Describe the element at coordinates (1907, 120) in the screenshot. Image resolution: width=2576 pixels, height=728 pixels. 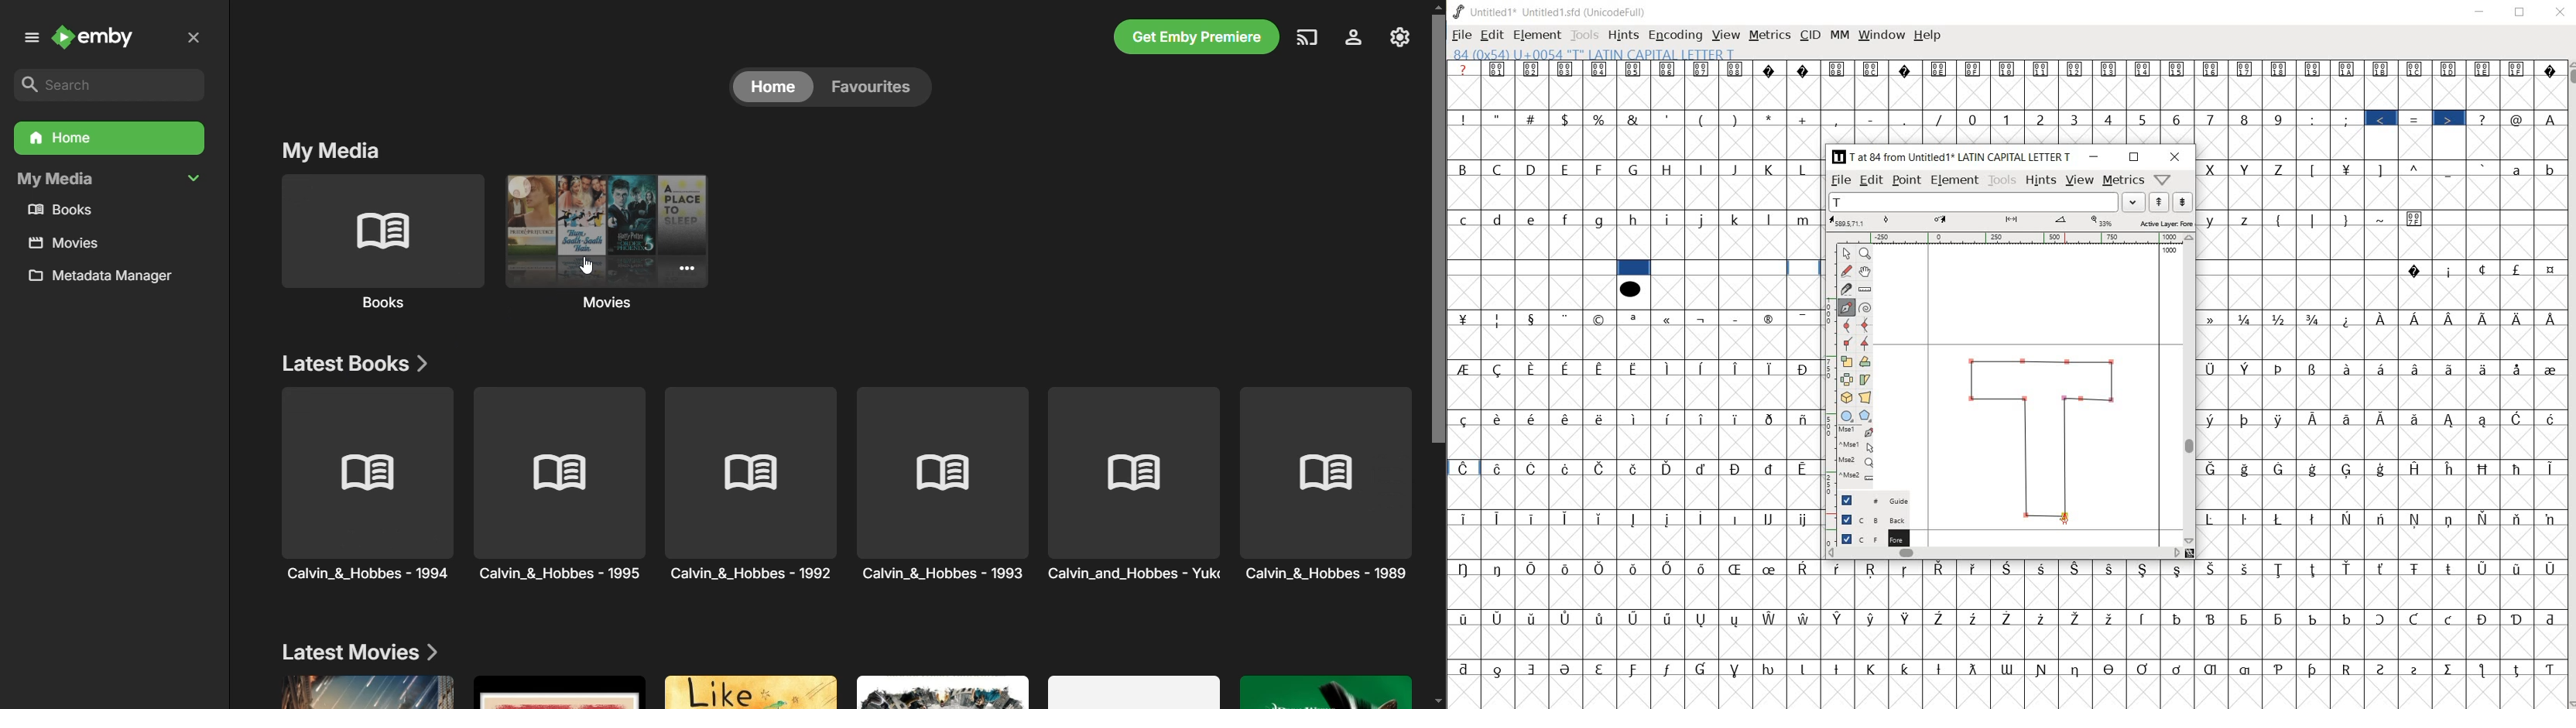
I see `.` at that location.